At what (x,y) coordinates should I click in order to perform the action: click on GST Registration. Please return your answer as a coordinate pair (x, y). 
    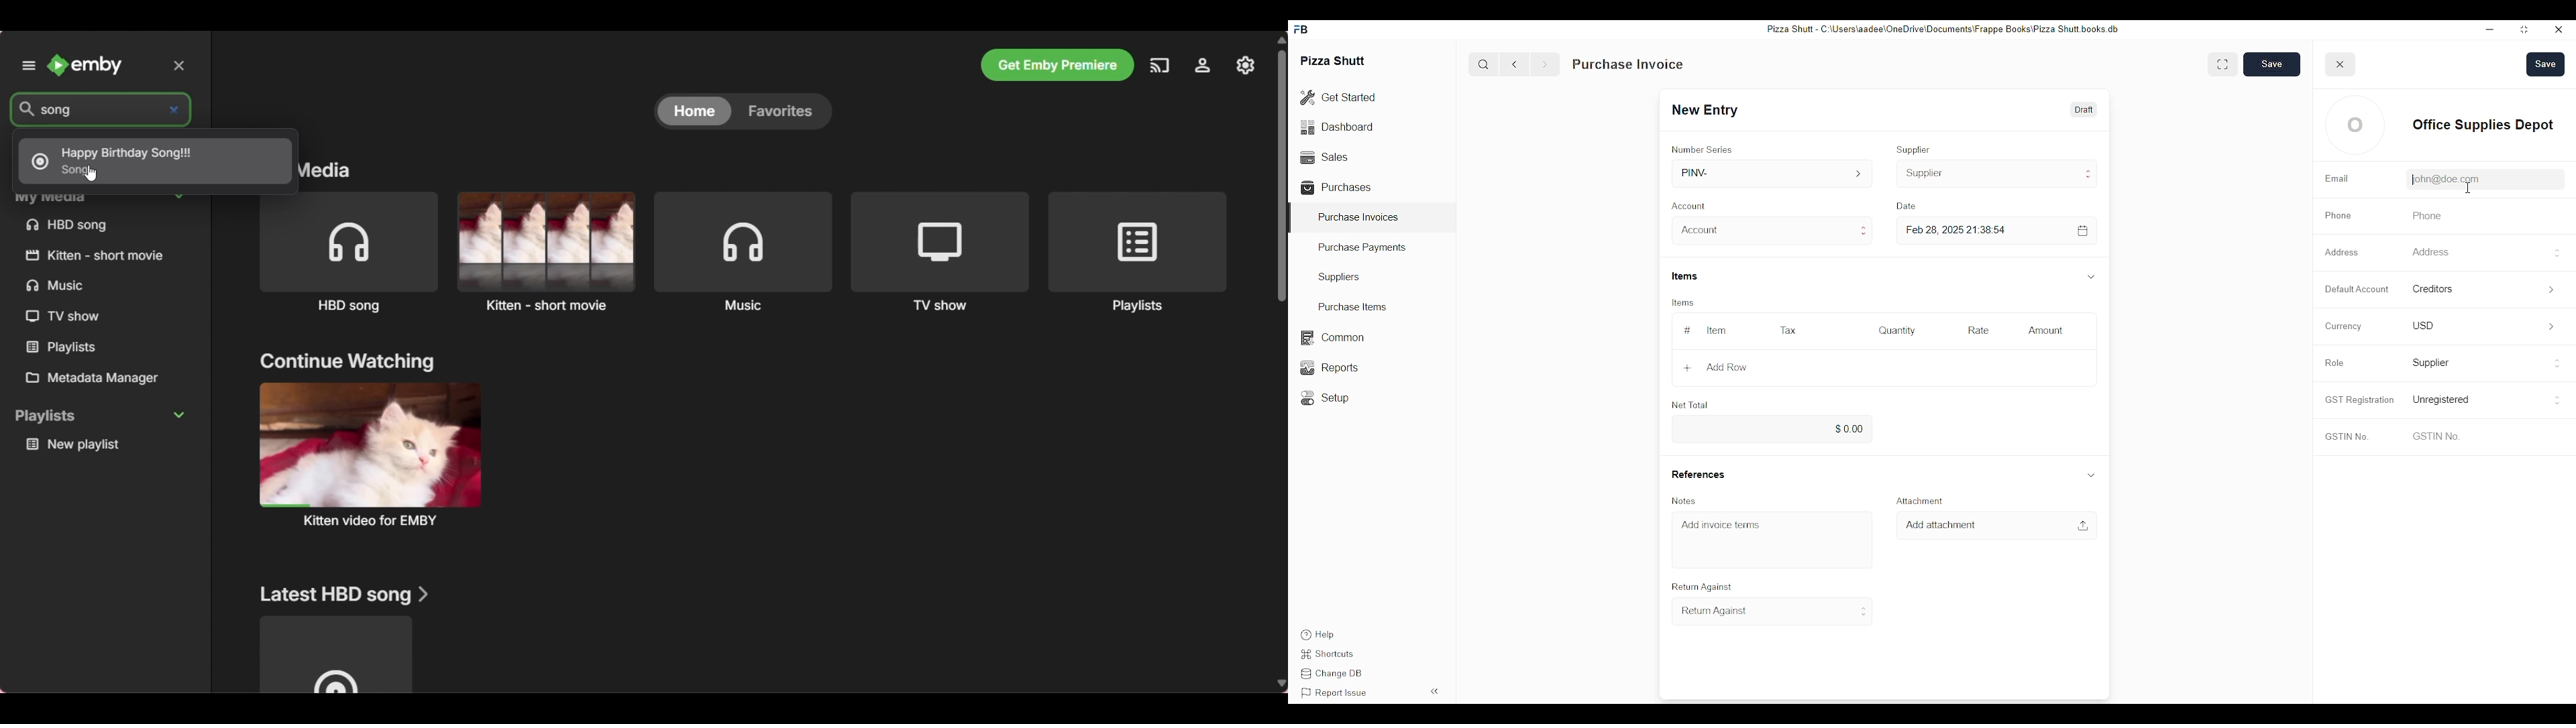
    Looking at the image, I should click on (2358, 400).